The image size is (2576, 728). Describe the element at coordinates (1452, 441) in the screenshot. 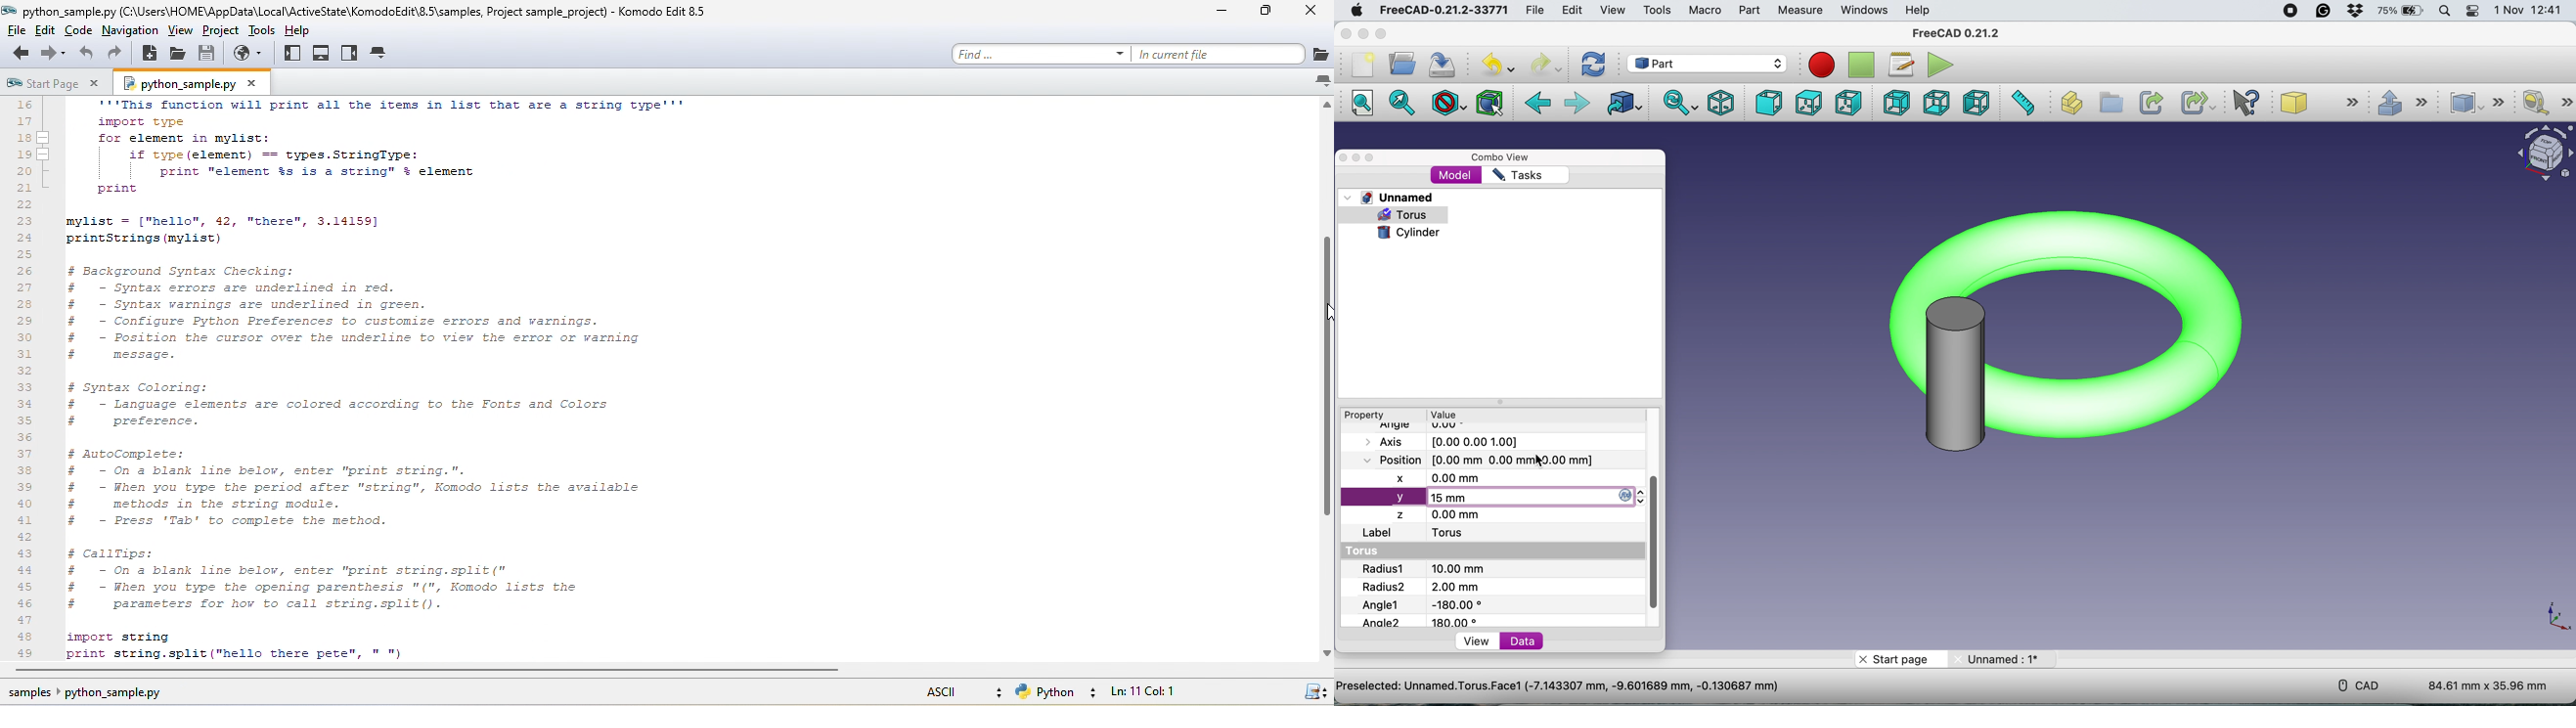

I see `Axis` at that location.